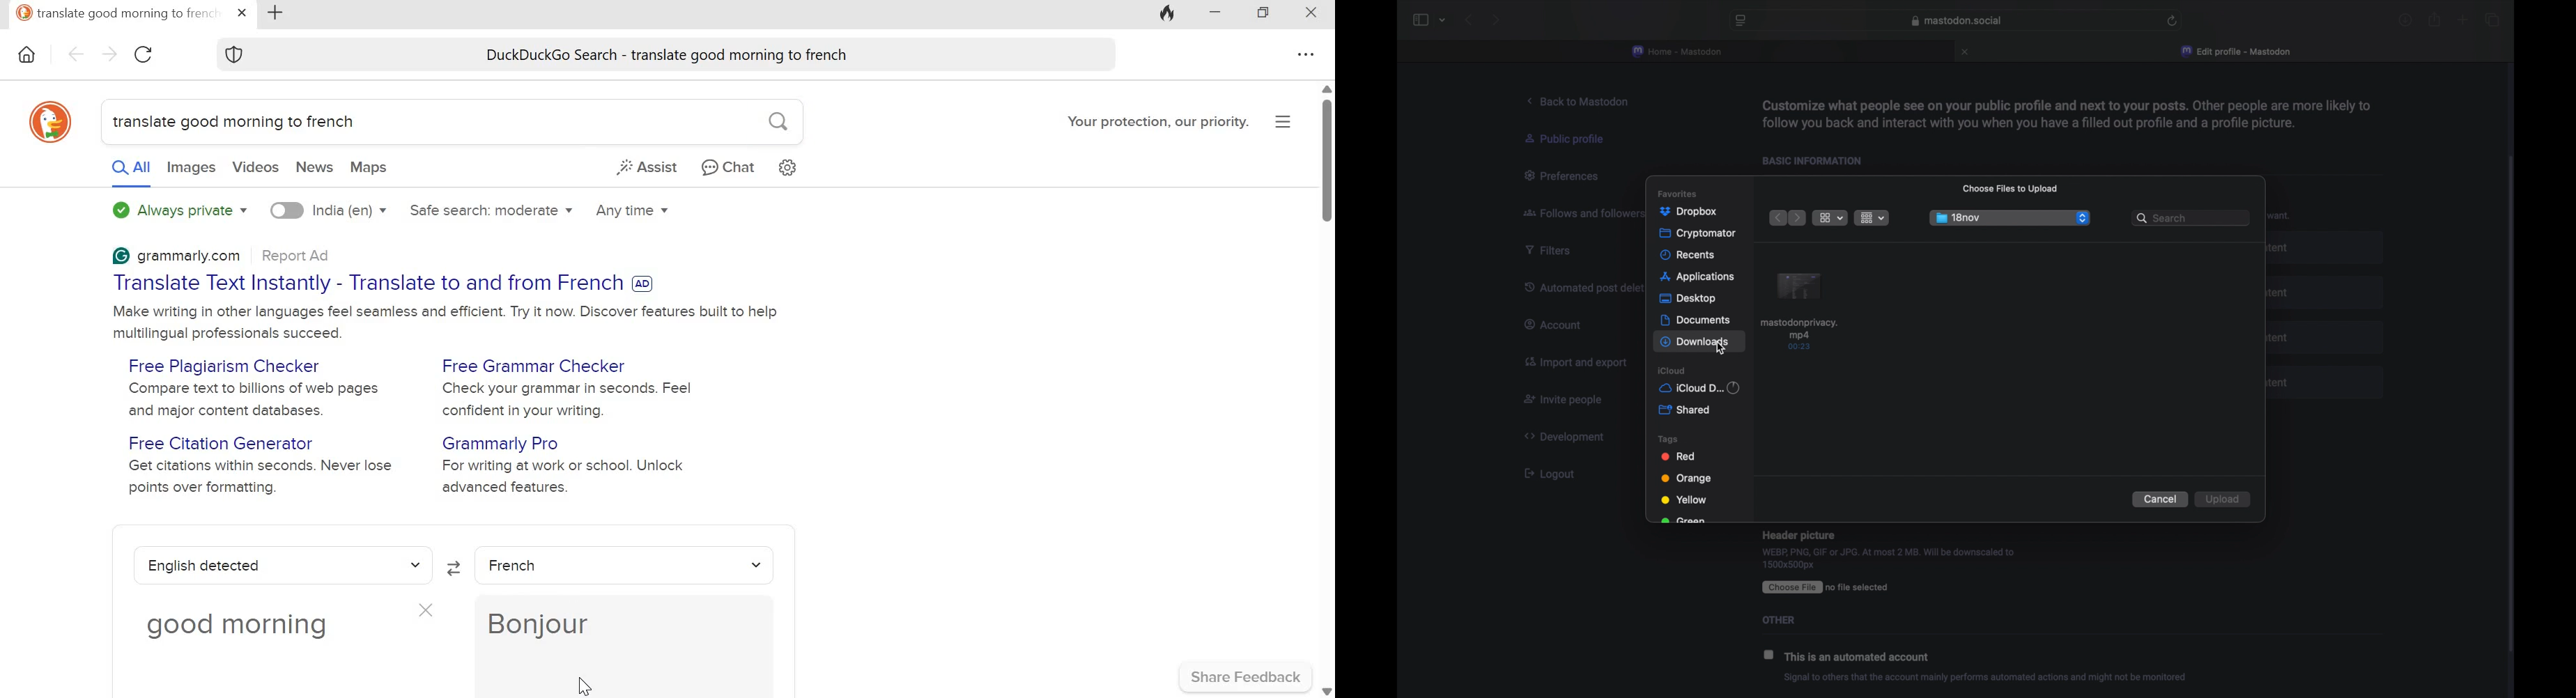 This screenshot has height=700, width=2576. Describe the element at coordinates (240, 627) in the screenshot. I see `good morning` at that location.